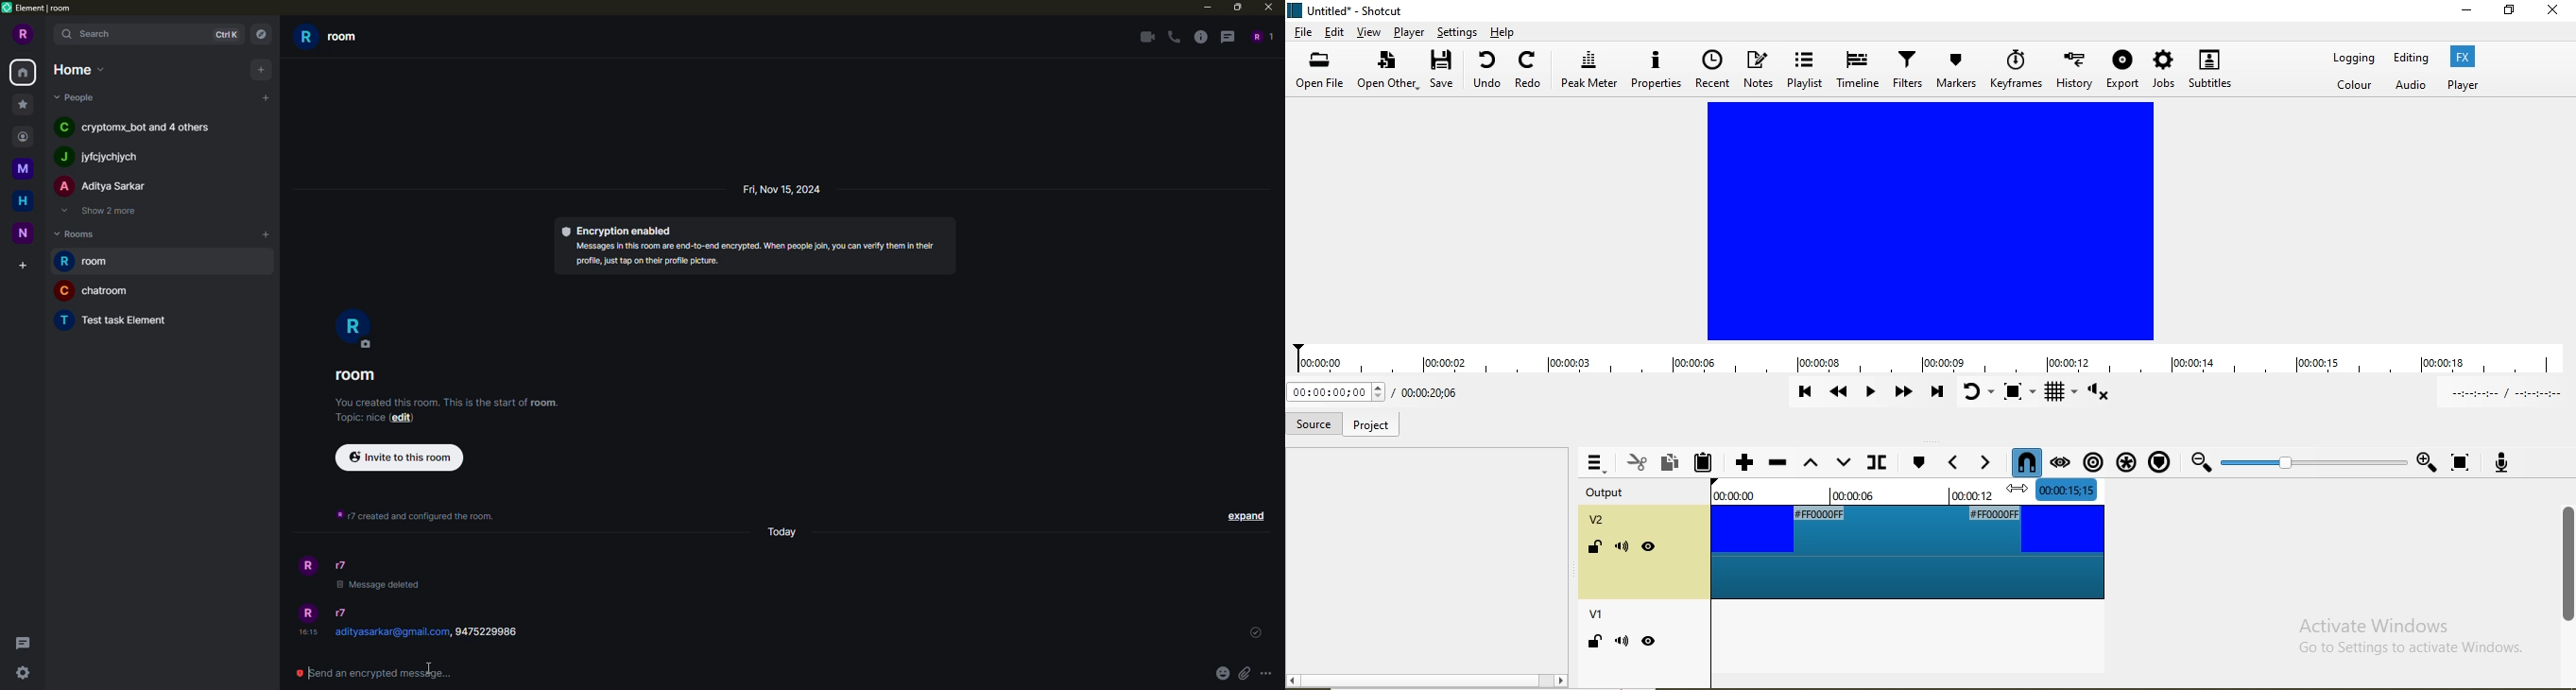  Describe the element at coordinates (1932, 221) in the screenshot. I see `video preview` at that location.